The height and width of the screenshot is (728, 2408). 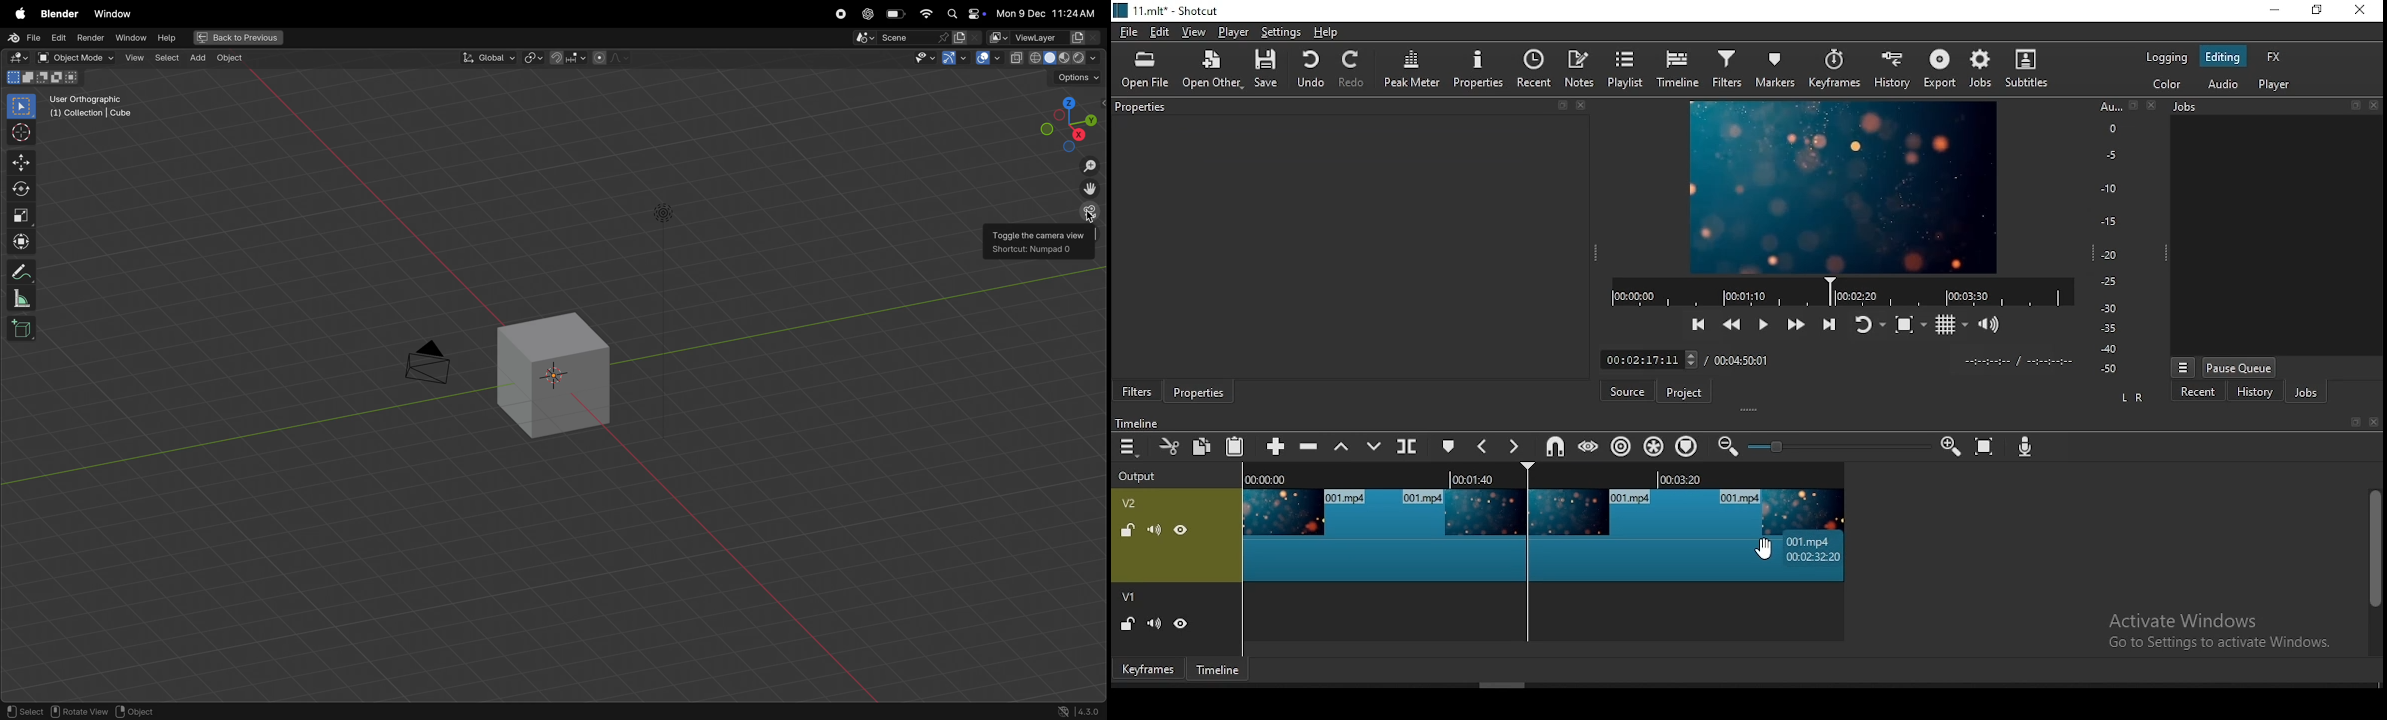 I want to click on overwrite, so click(x=1374, y=446).